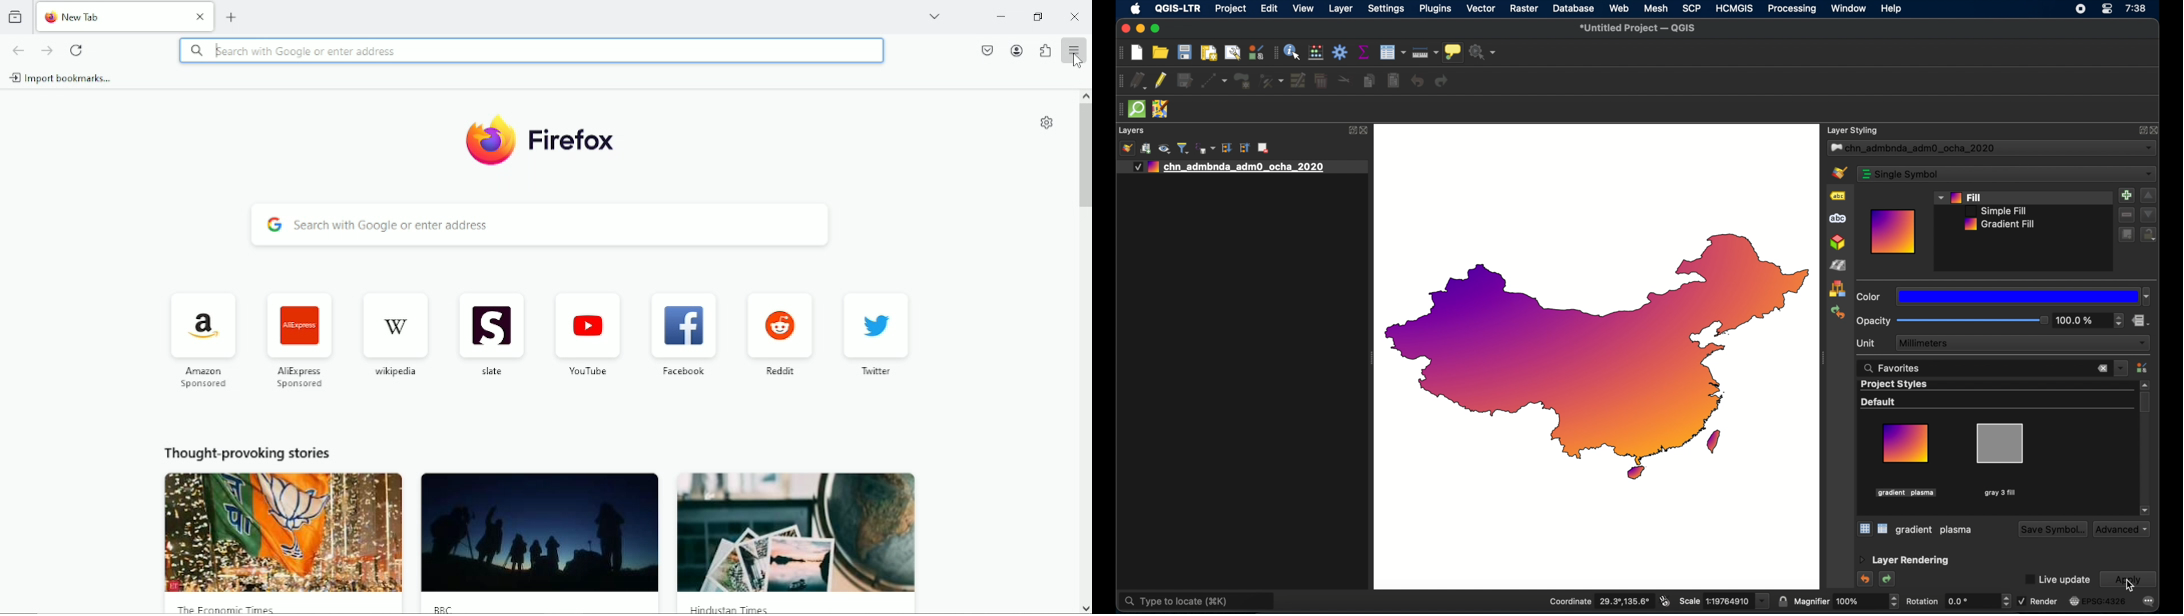  Describe the element at coordinates (1850, 8) in the screenshot. I see `window` at that location.